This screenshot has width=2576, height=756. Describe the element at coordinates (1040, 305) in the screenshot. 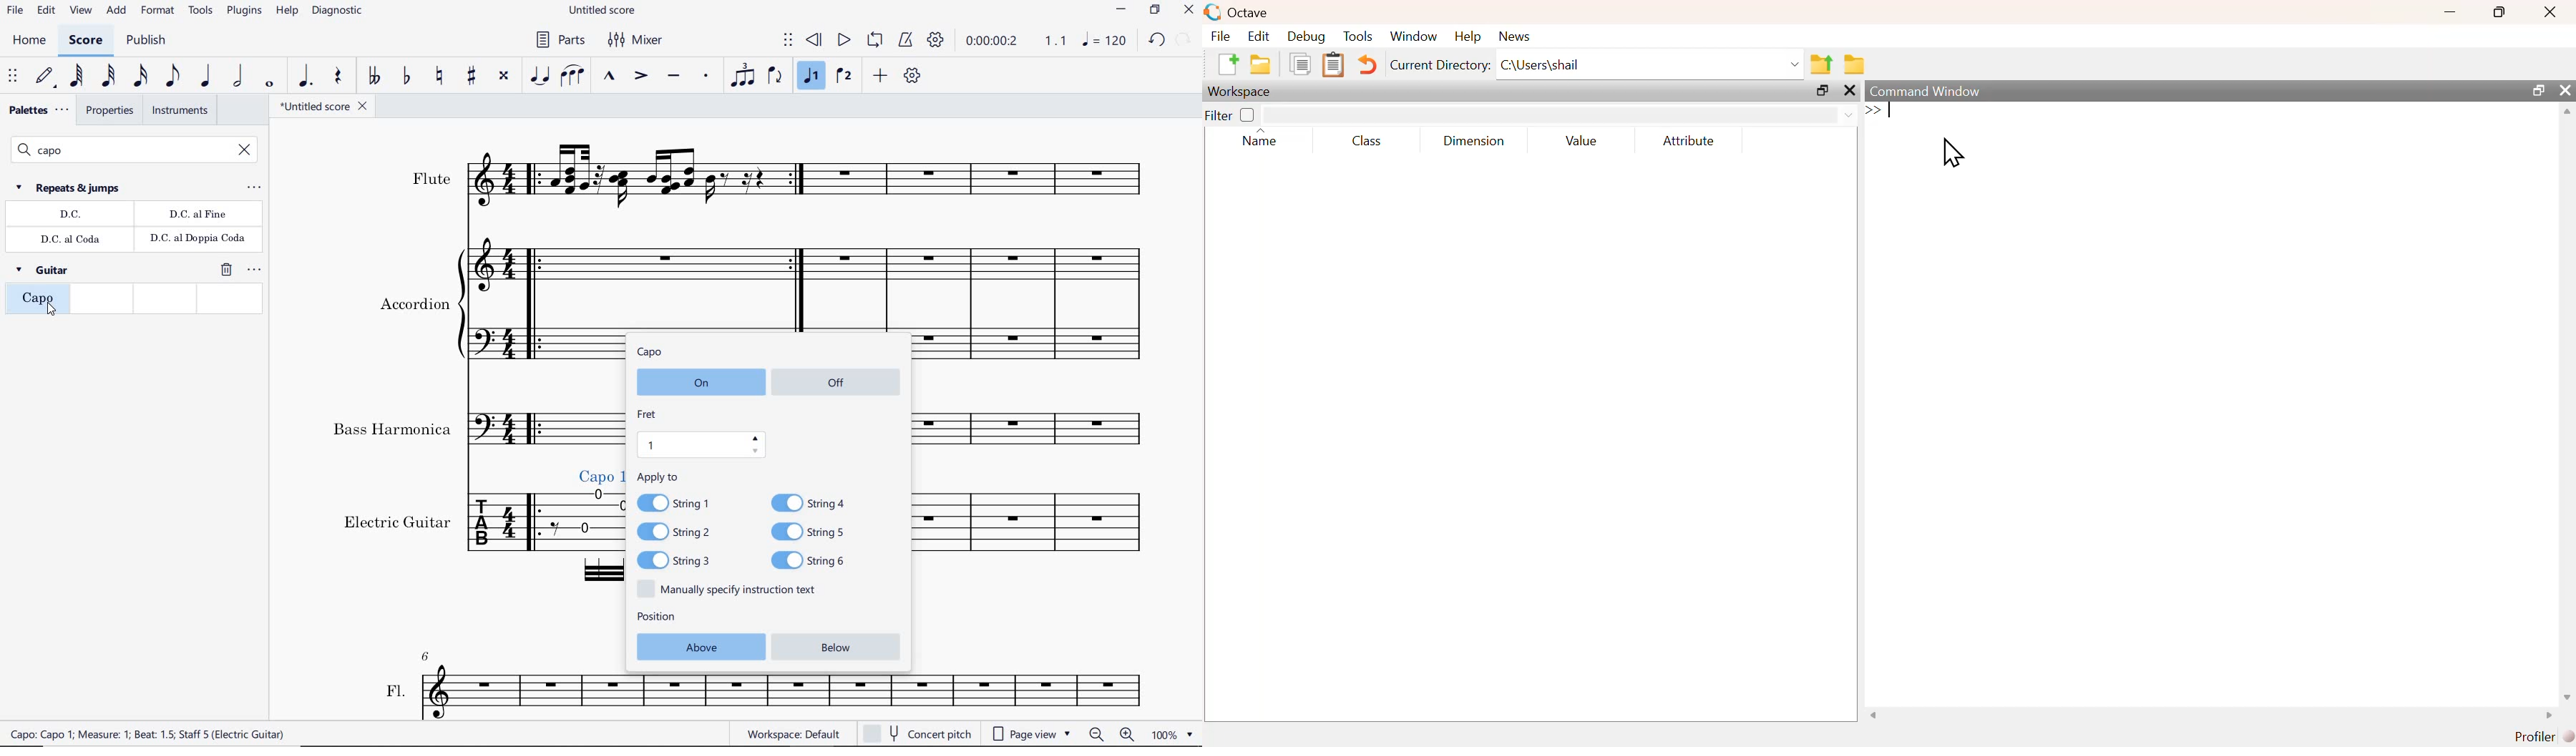

I see `Instrument: Accordion` at that location.